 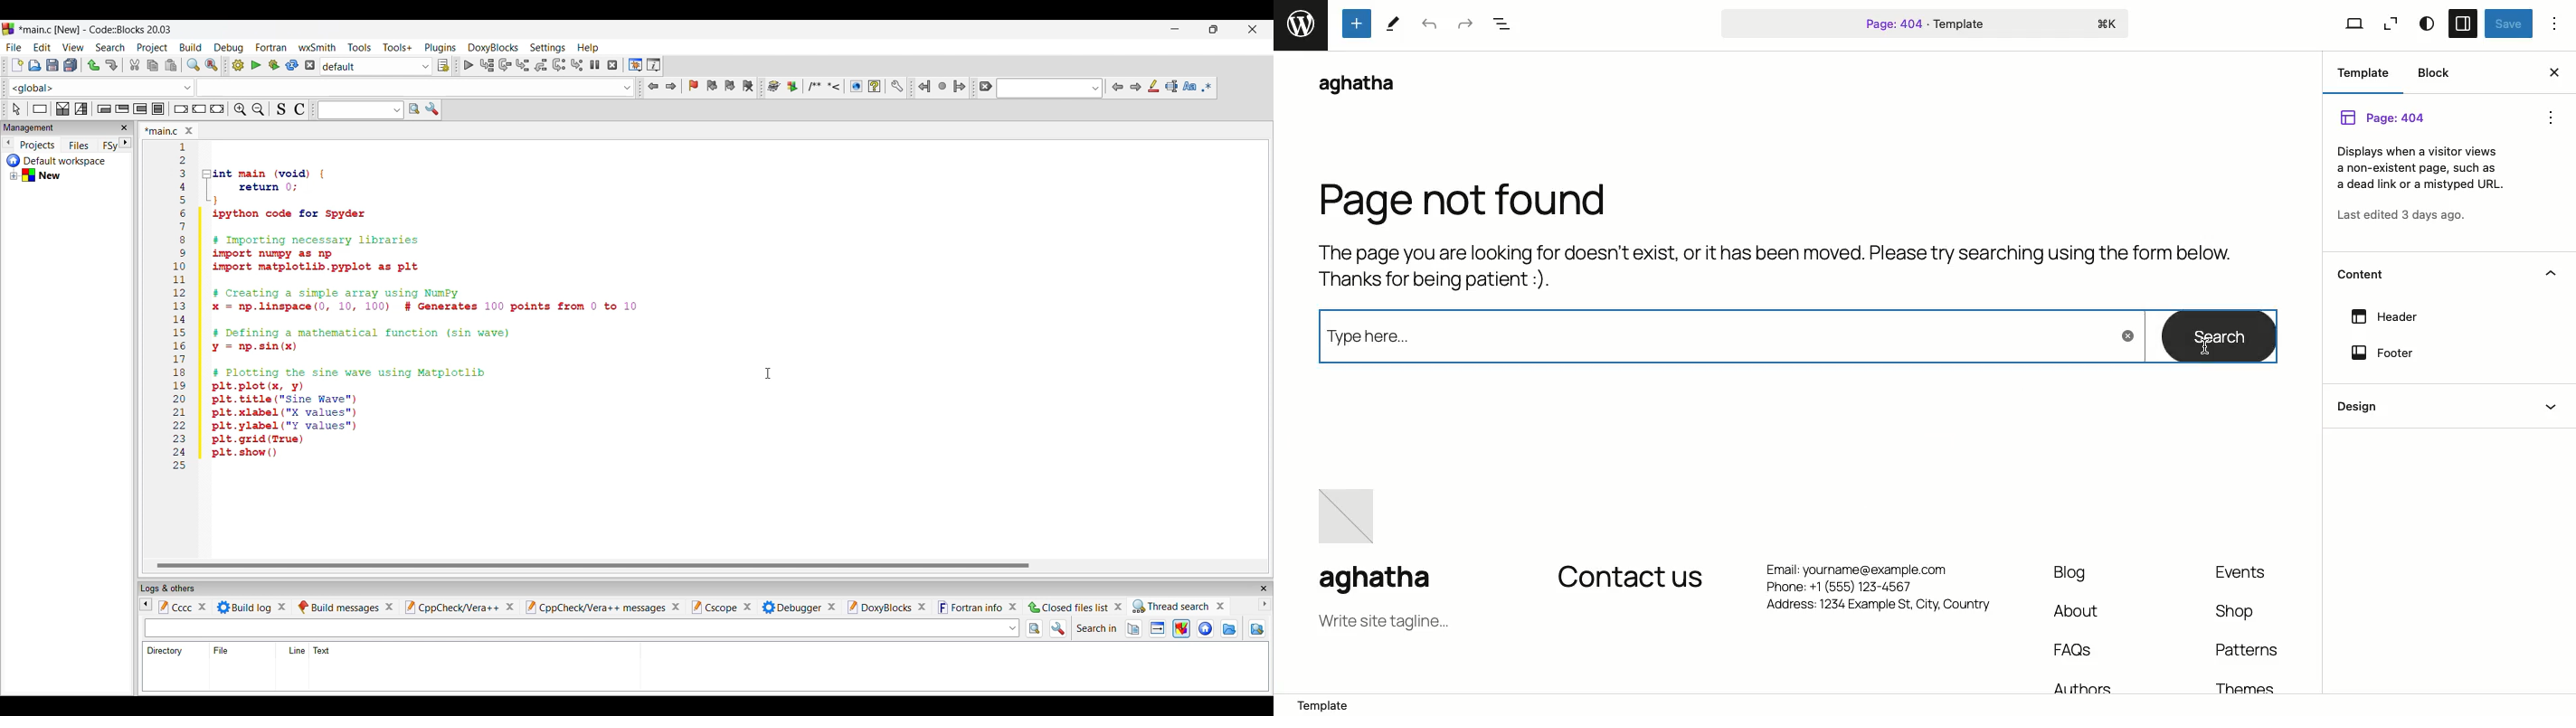 What do you see at coordinates (602, 564) in the screenshot?
I see `Vertical scroll bar` at bounding box center [602, 564].